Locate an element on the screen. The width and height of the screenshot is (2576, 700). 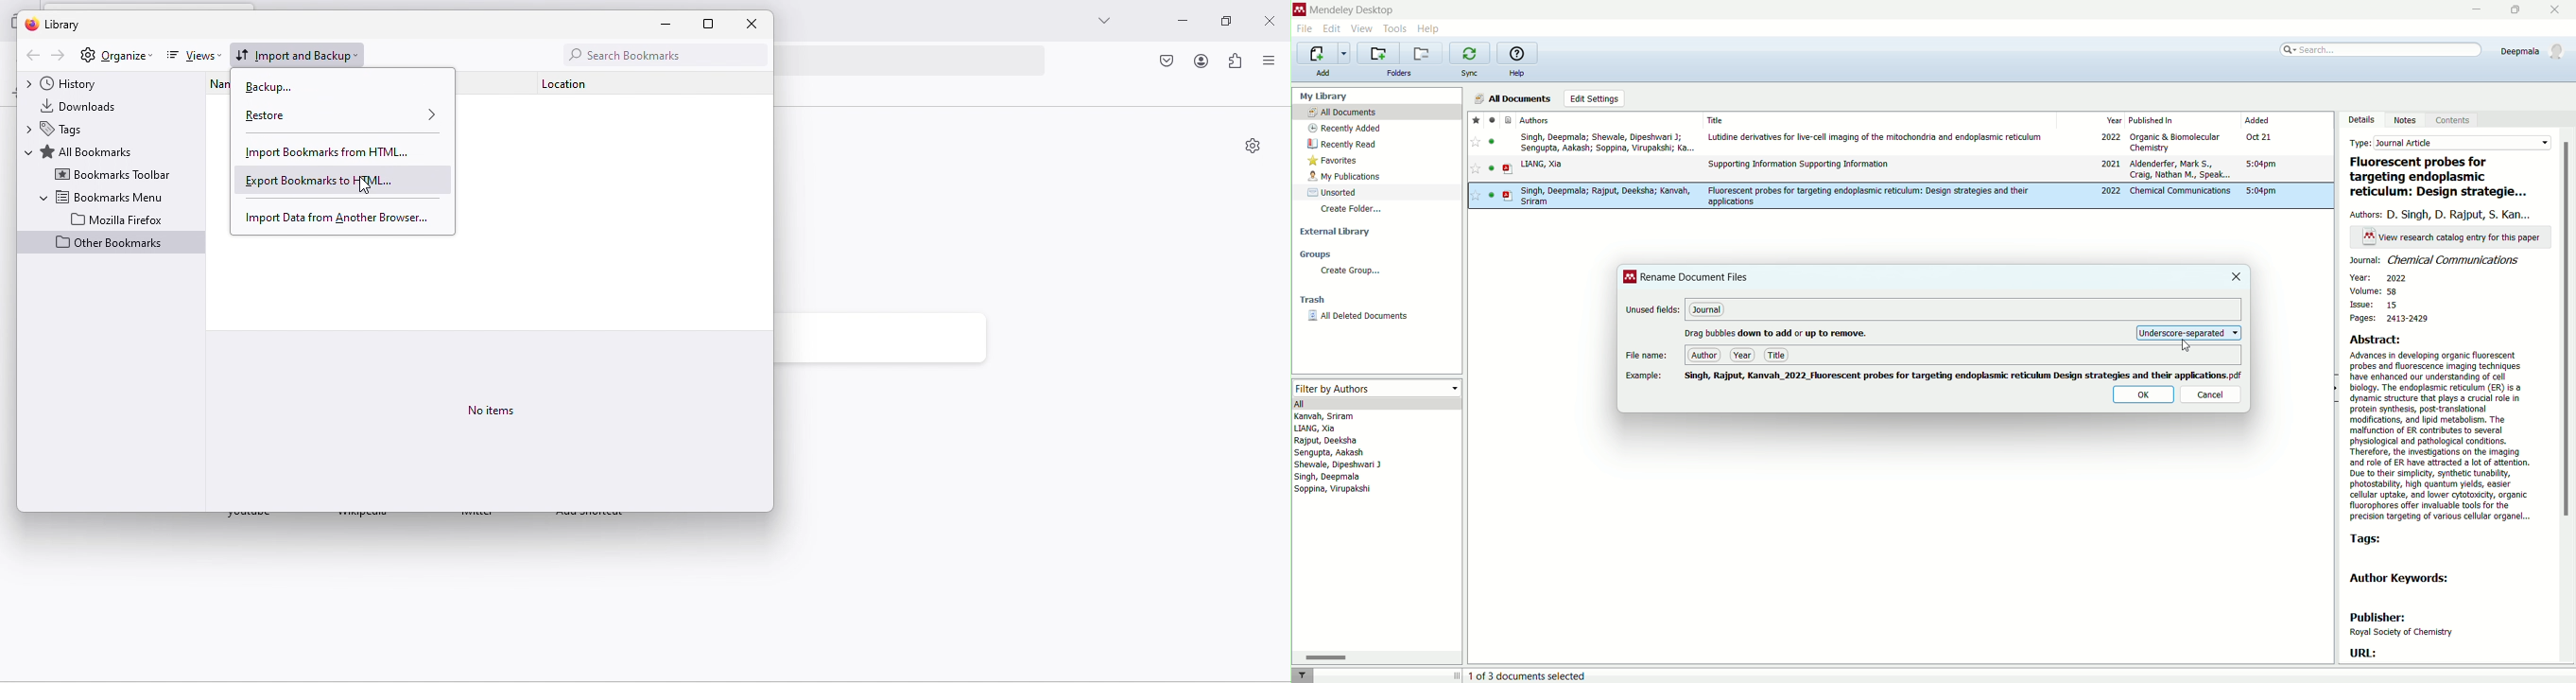
help is located at coordinates (1428, 29).